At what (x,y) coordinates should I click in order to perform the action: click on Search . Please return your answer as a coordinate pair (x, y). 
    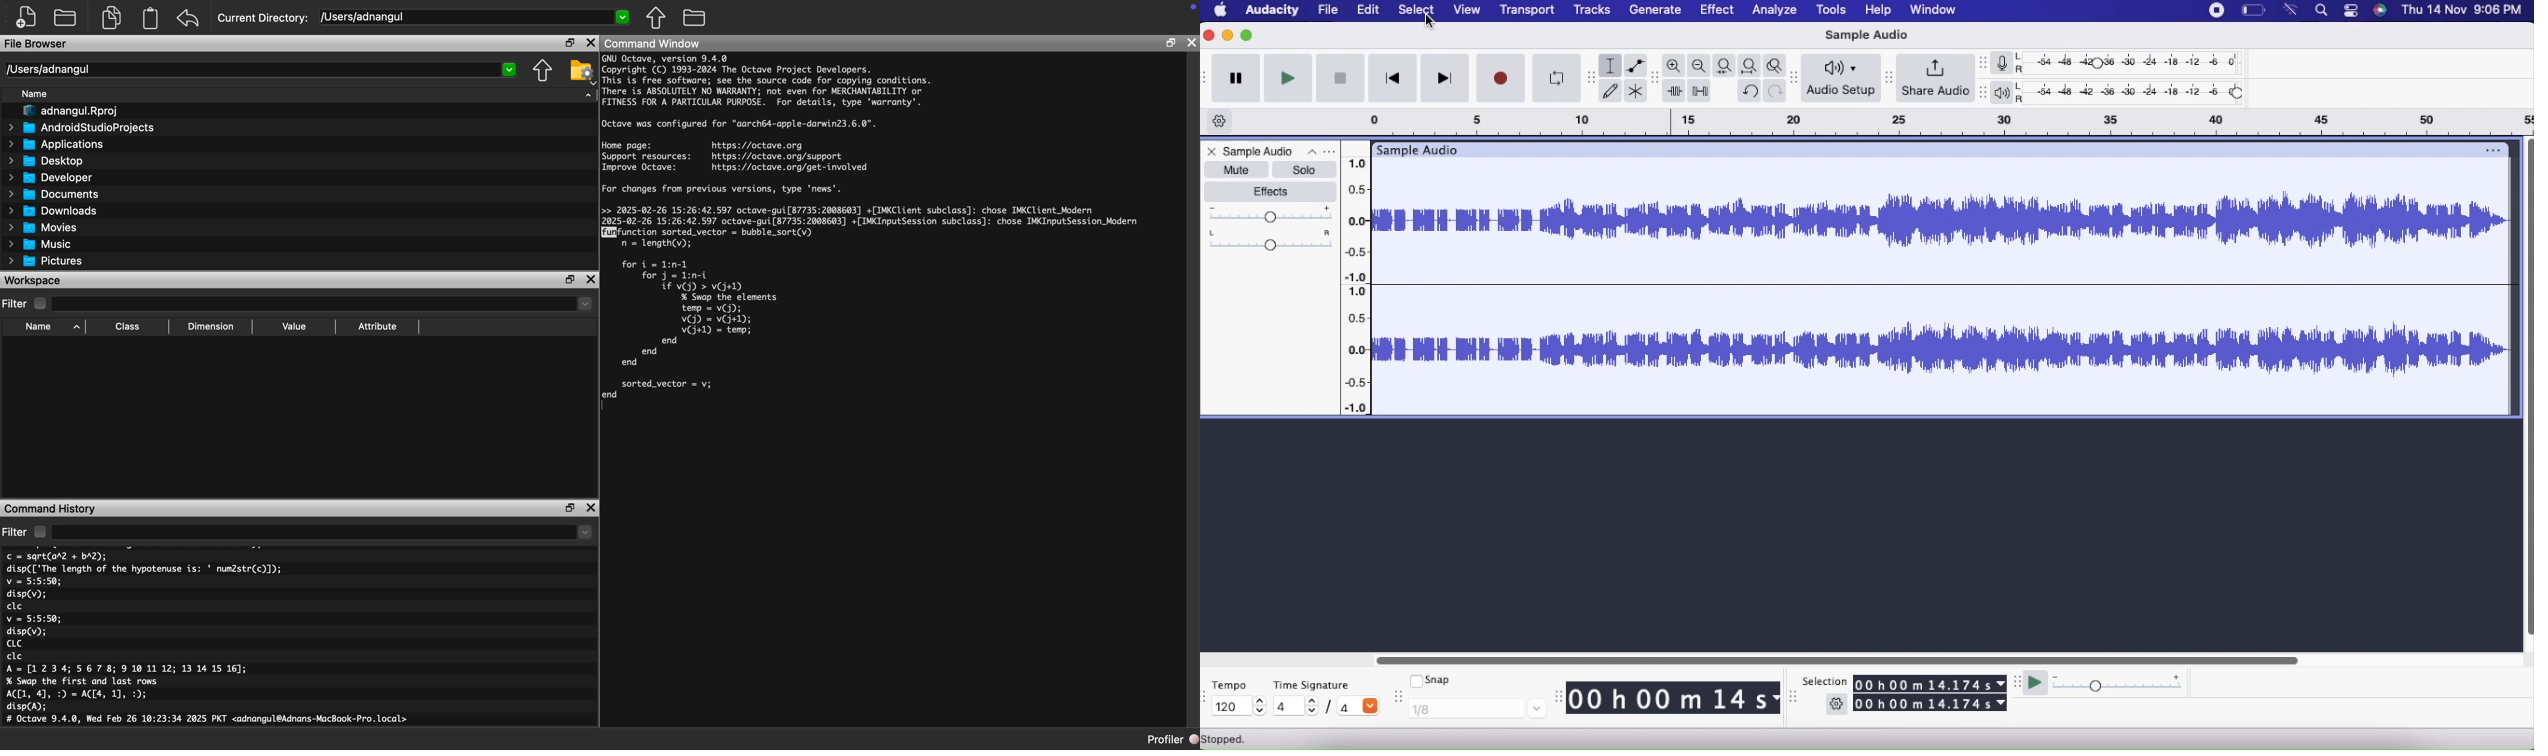
    Looking at the image, I should click on (2325, 11).